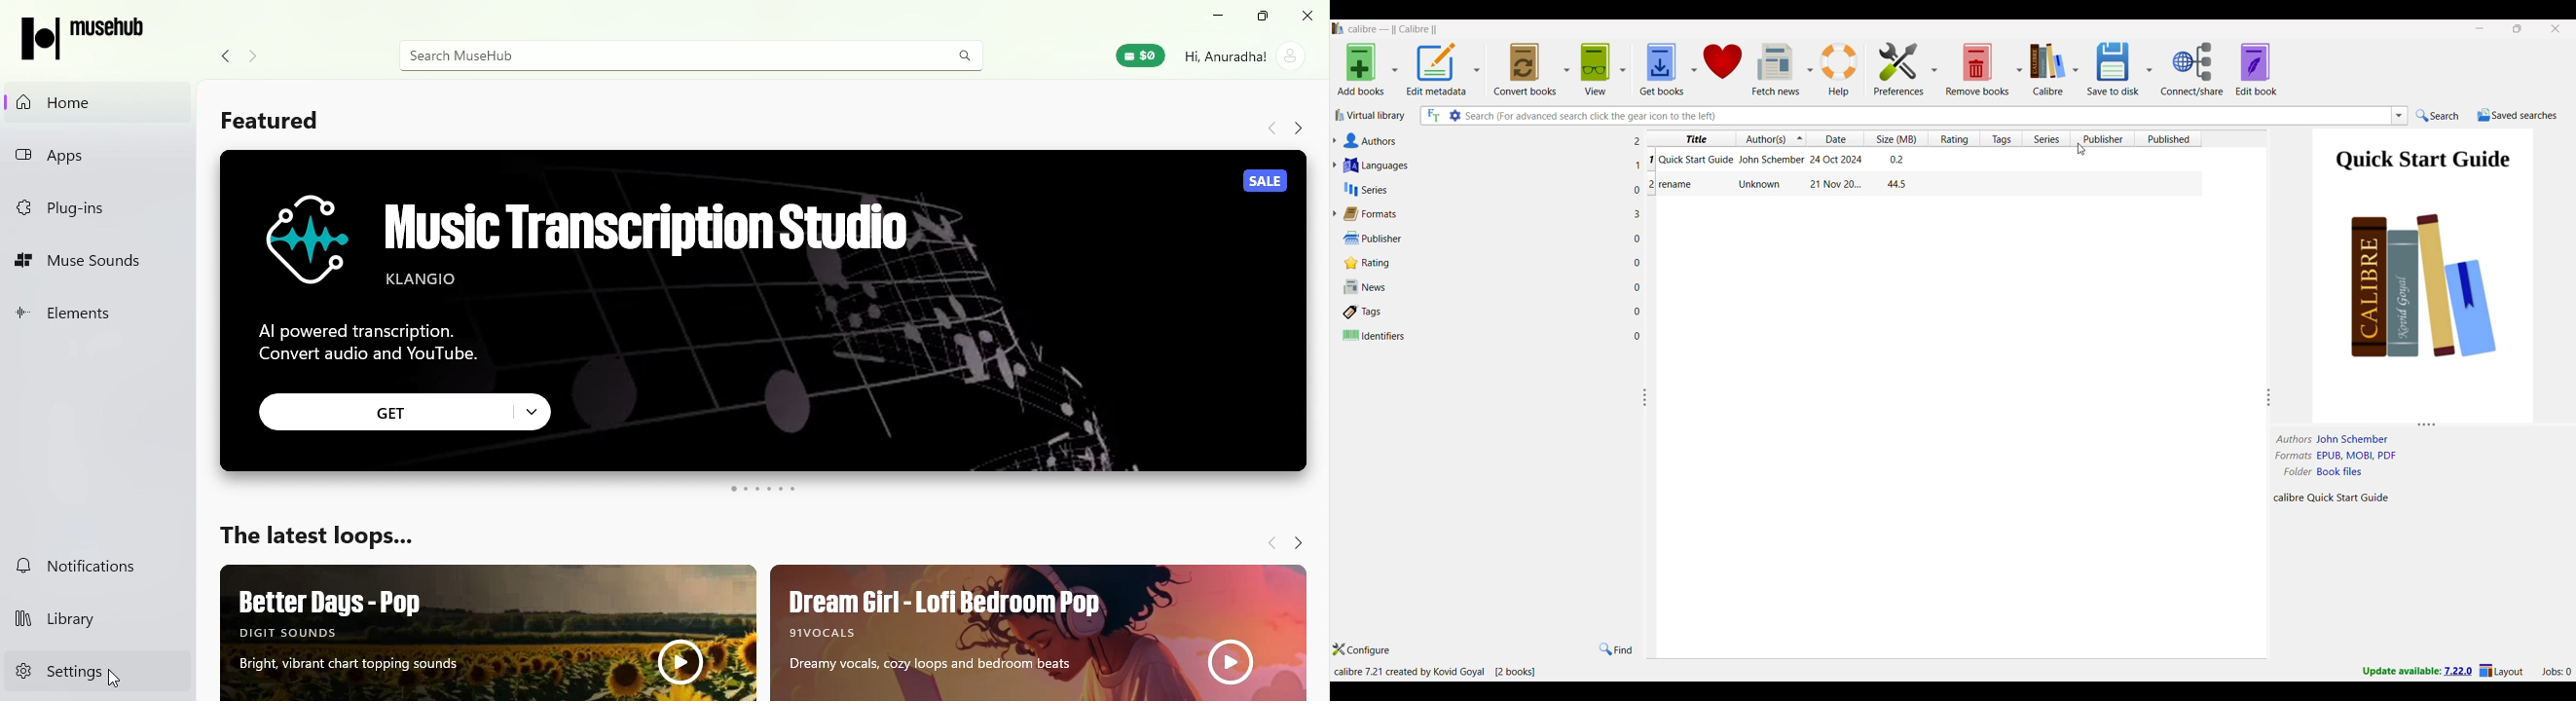 Image resolution: width=2576 pixels, height=728 pixels. Describe the element at coordinates (100, 670) in the screenshot. I see `Settings` at that location.